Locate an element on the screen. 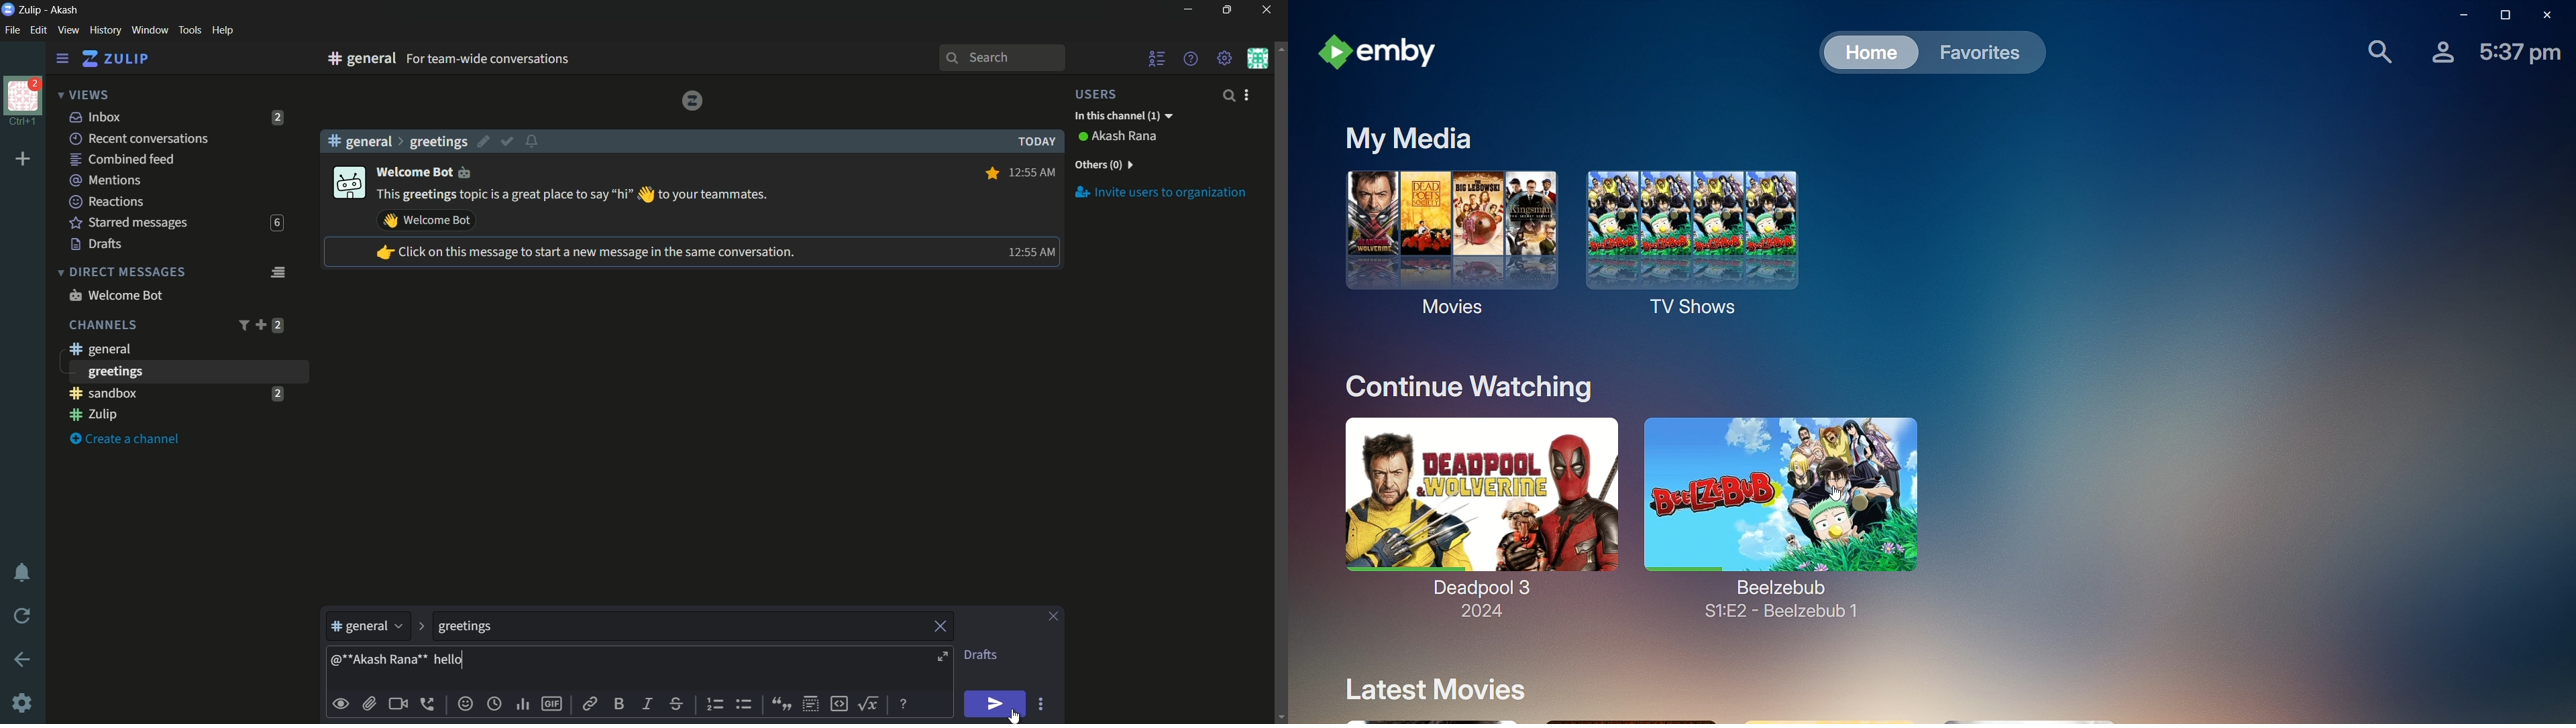 This screenshot has height=728, width=2576. greeting channel is located at coordinates (187, 371).